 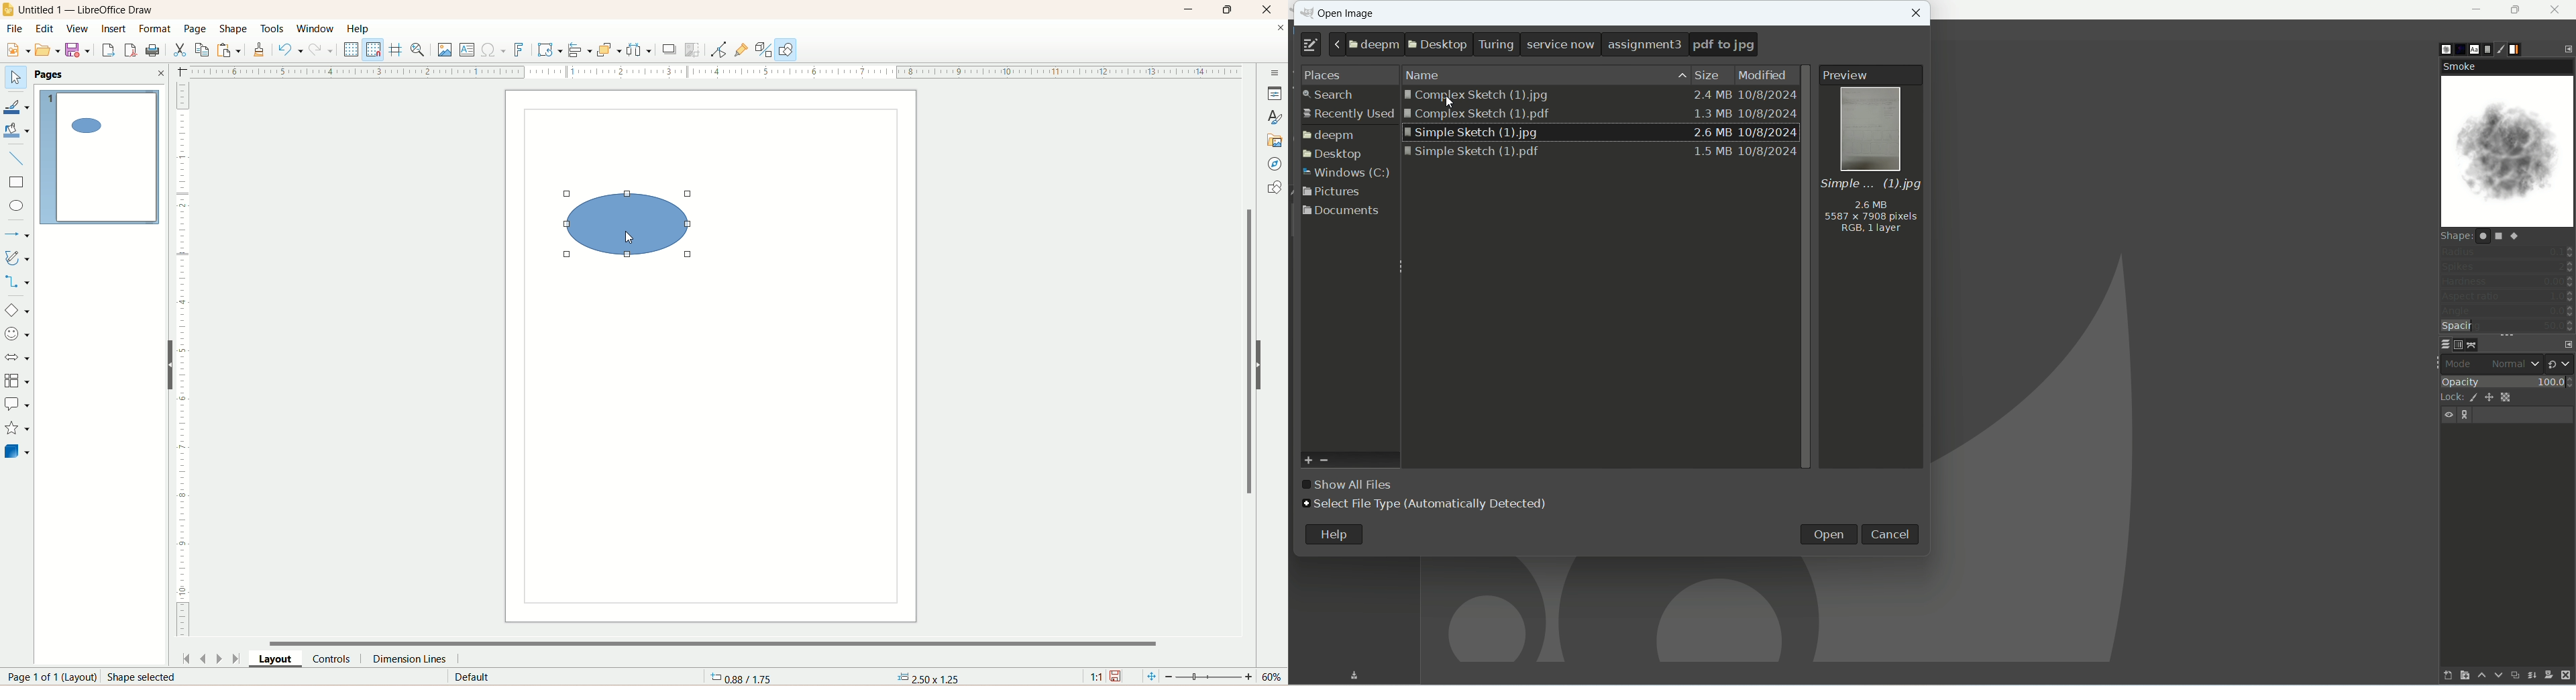 I want to click on raise this layer, so click(x=2481, y=675).